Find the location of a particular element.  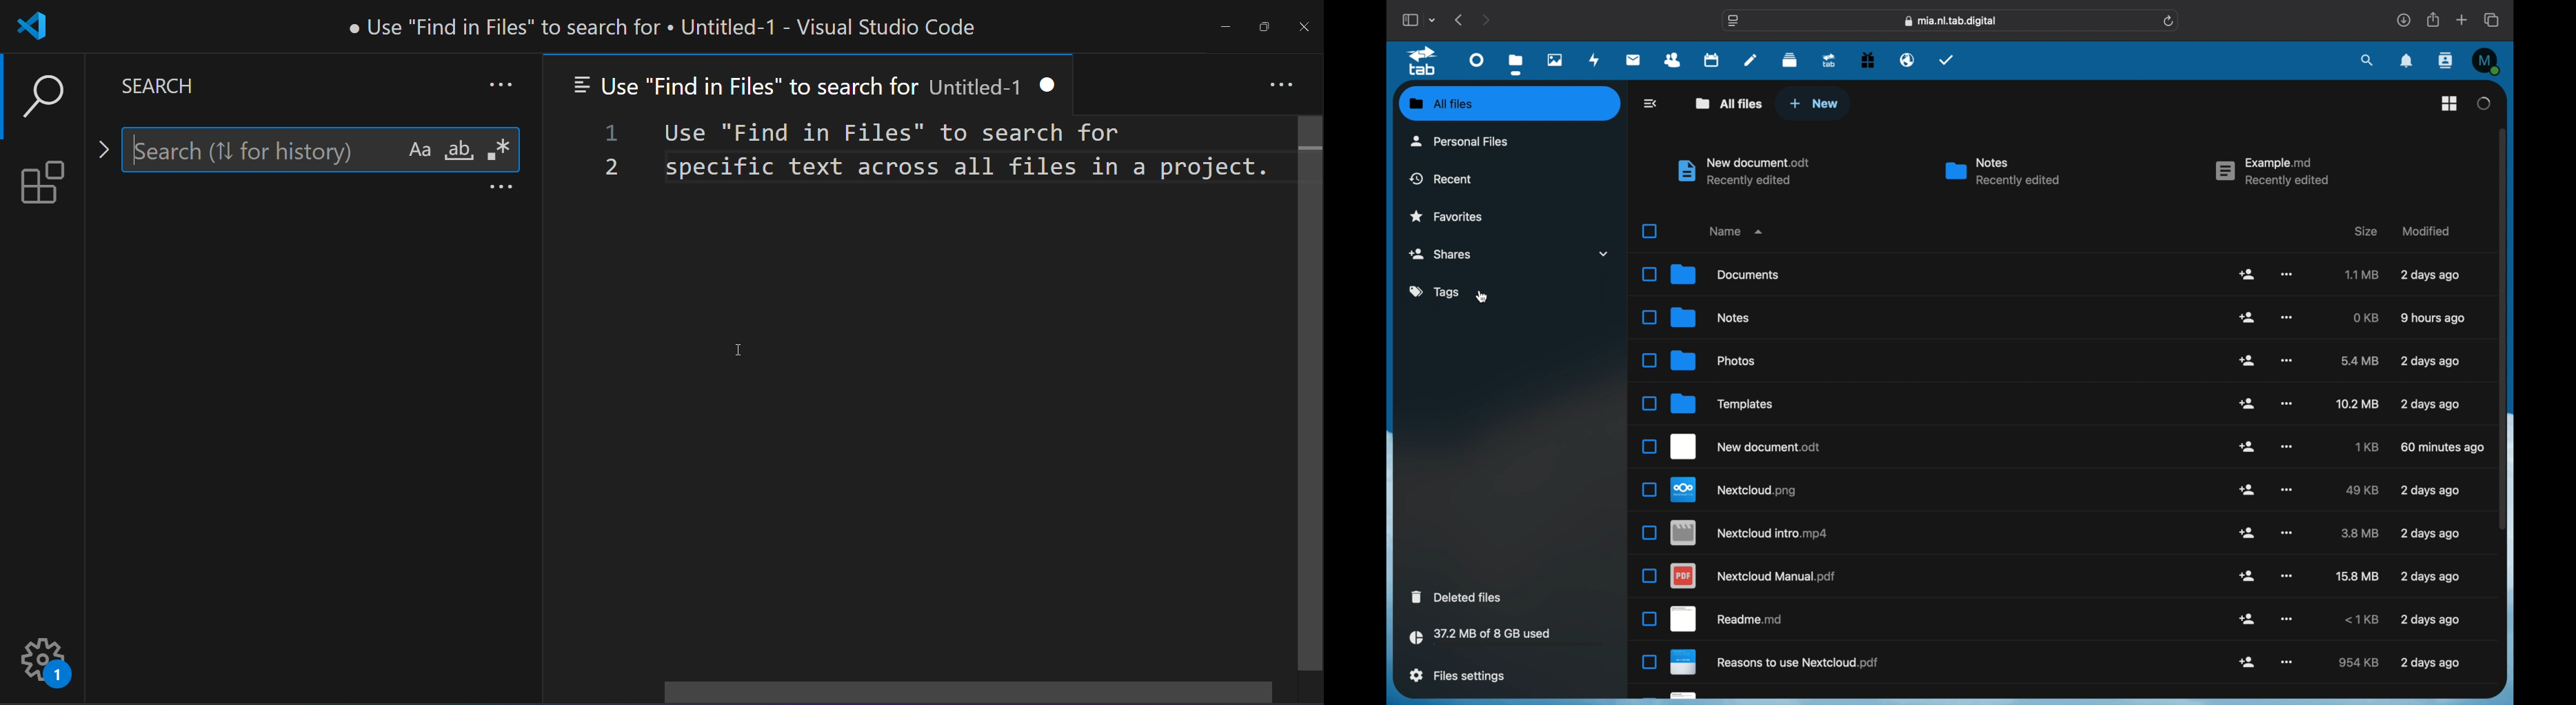

nextcloud is located at coordinates (1736, 490).